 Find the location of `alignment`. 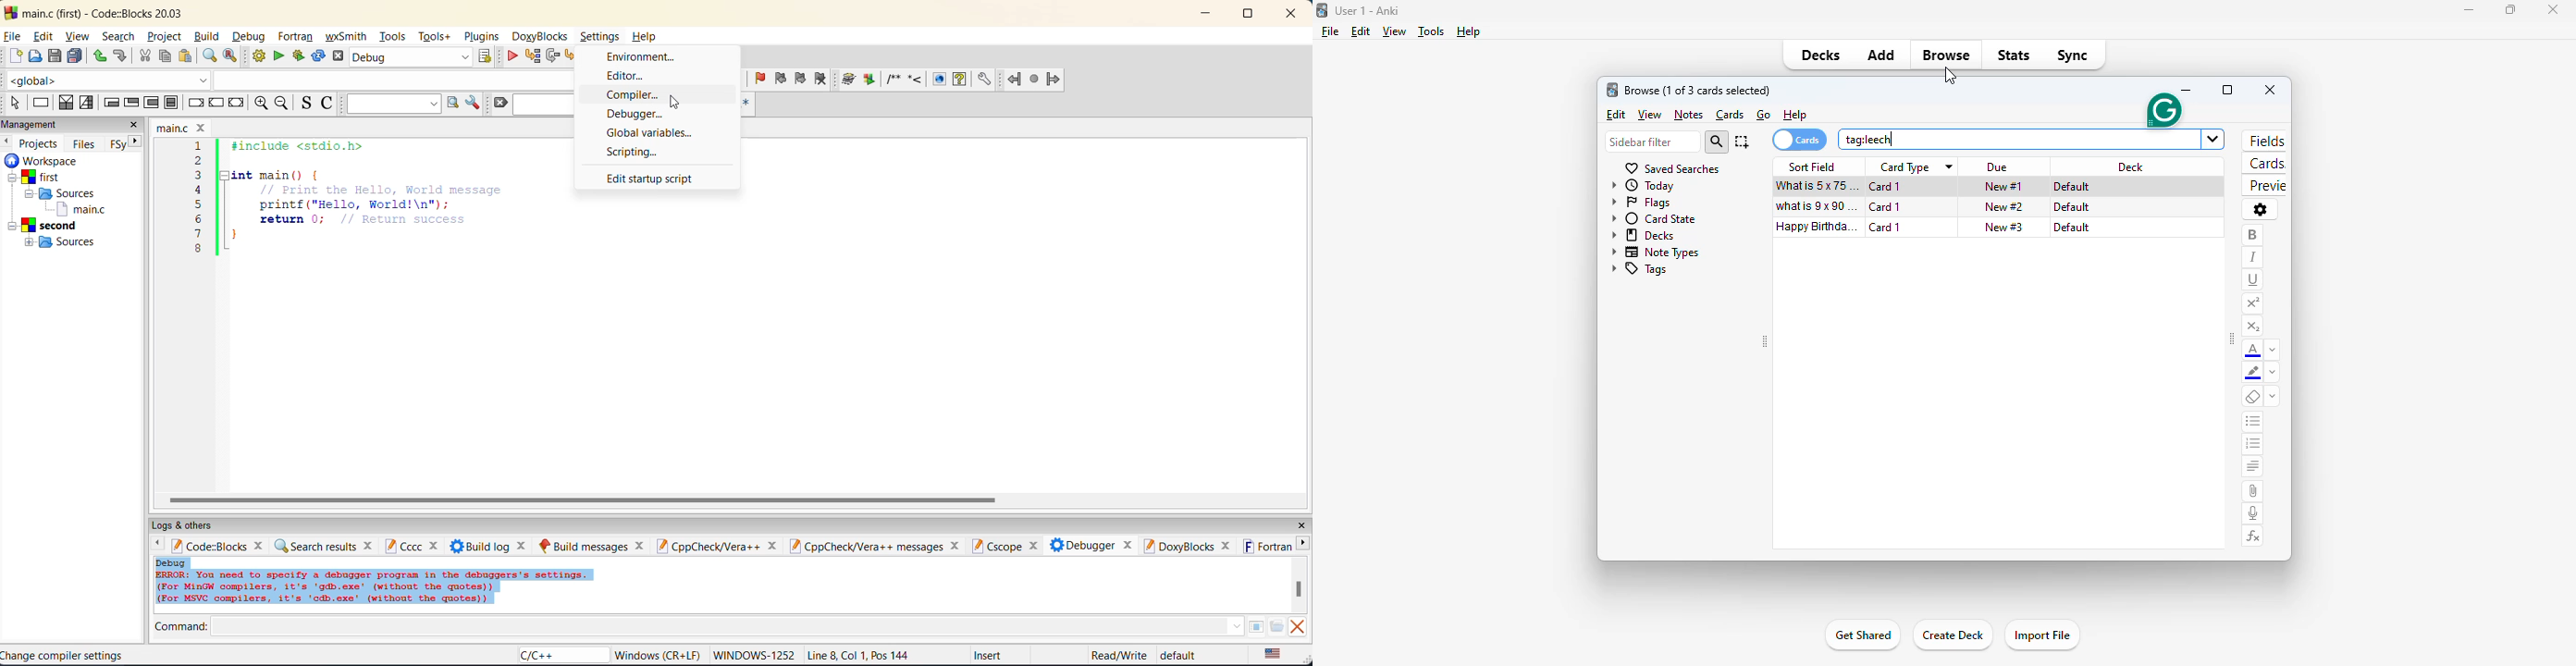

alignment is located at coordinates (2253, 465).